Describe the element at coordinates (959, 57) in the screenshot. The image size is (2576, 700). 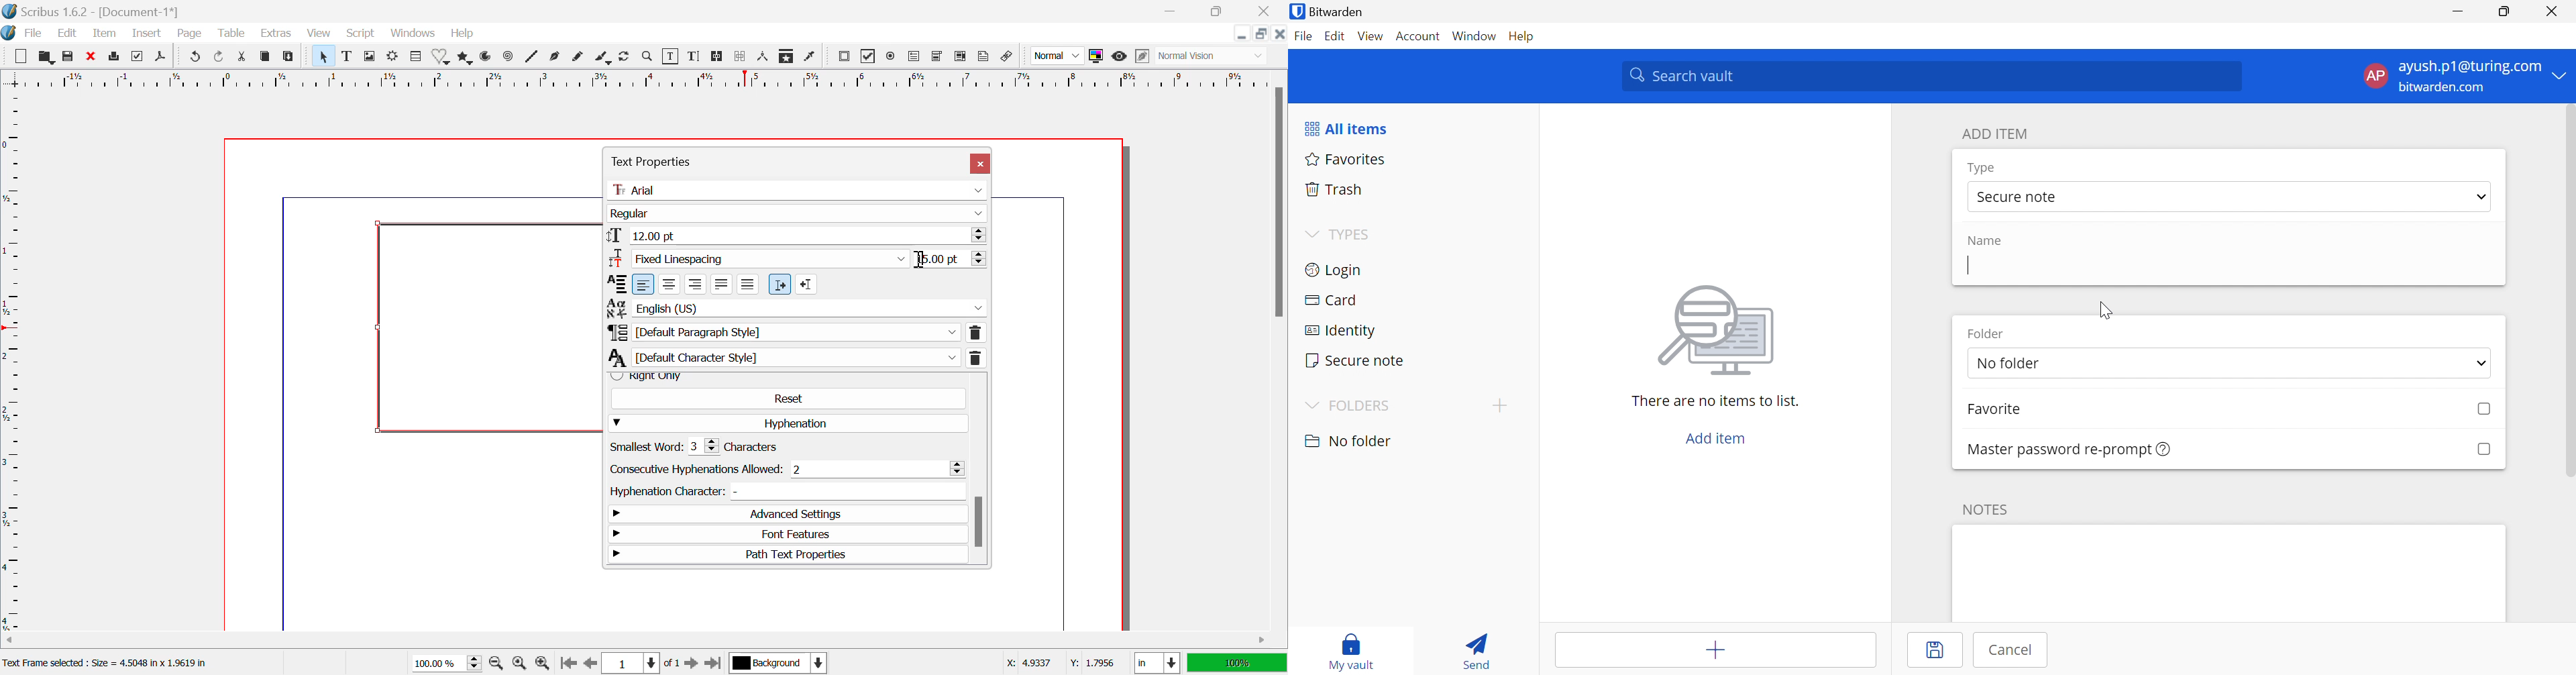
I see `Pdf List box` at that location.